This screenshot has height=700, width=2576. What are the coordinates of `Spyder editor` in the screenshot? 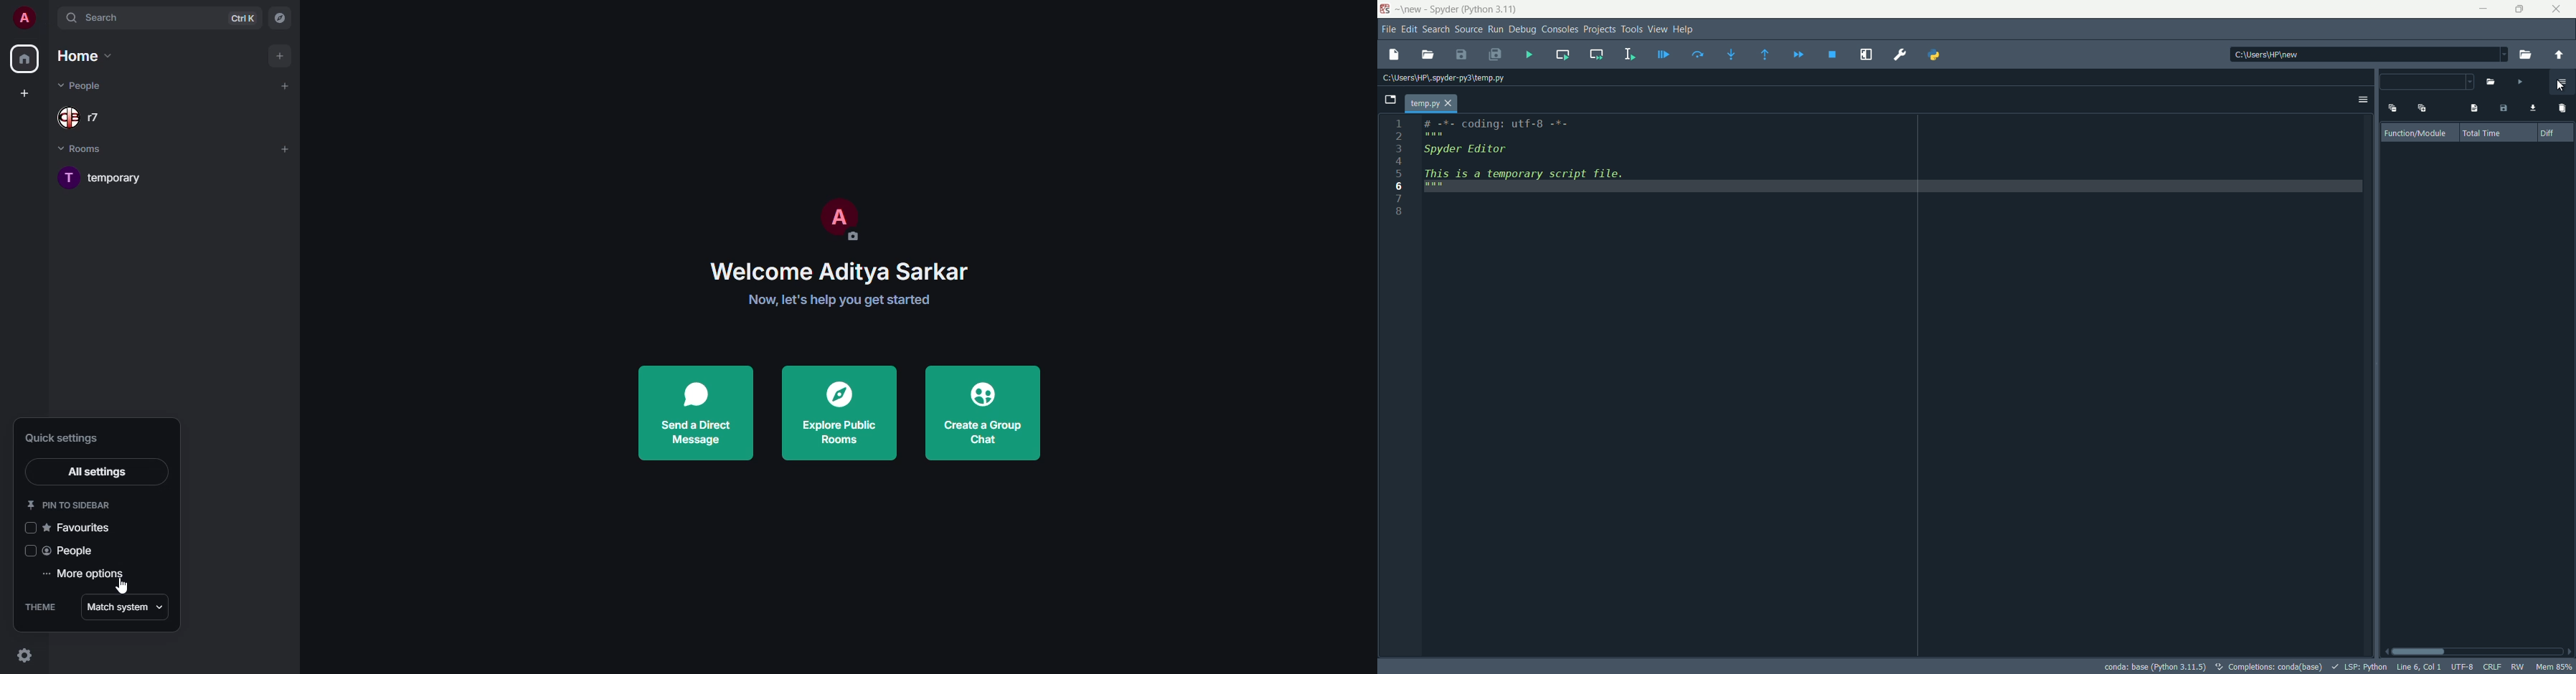 It's located at (1495, 153).